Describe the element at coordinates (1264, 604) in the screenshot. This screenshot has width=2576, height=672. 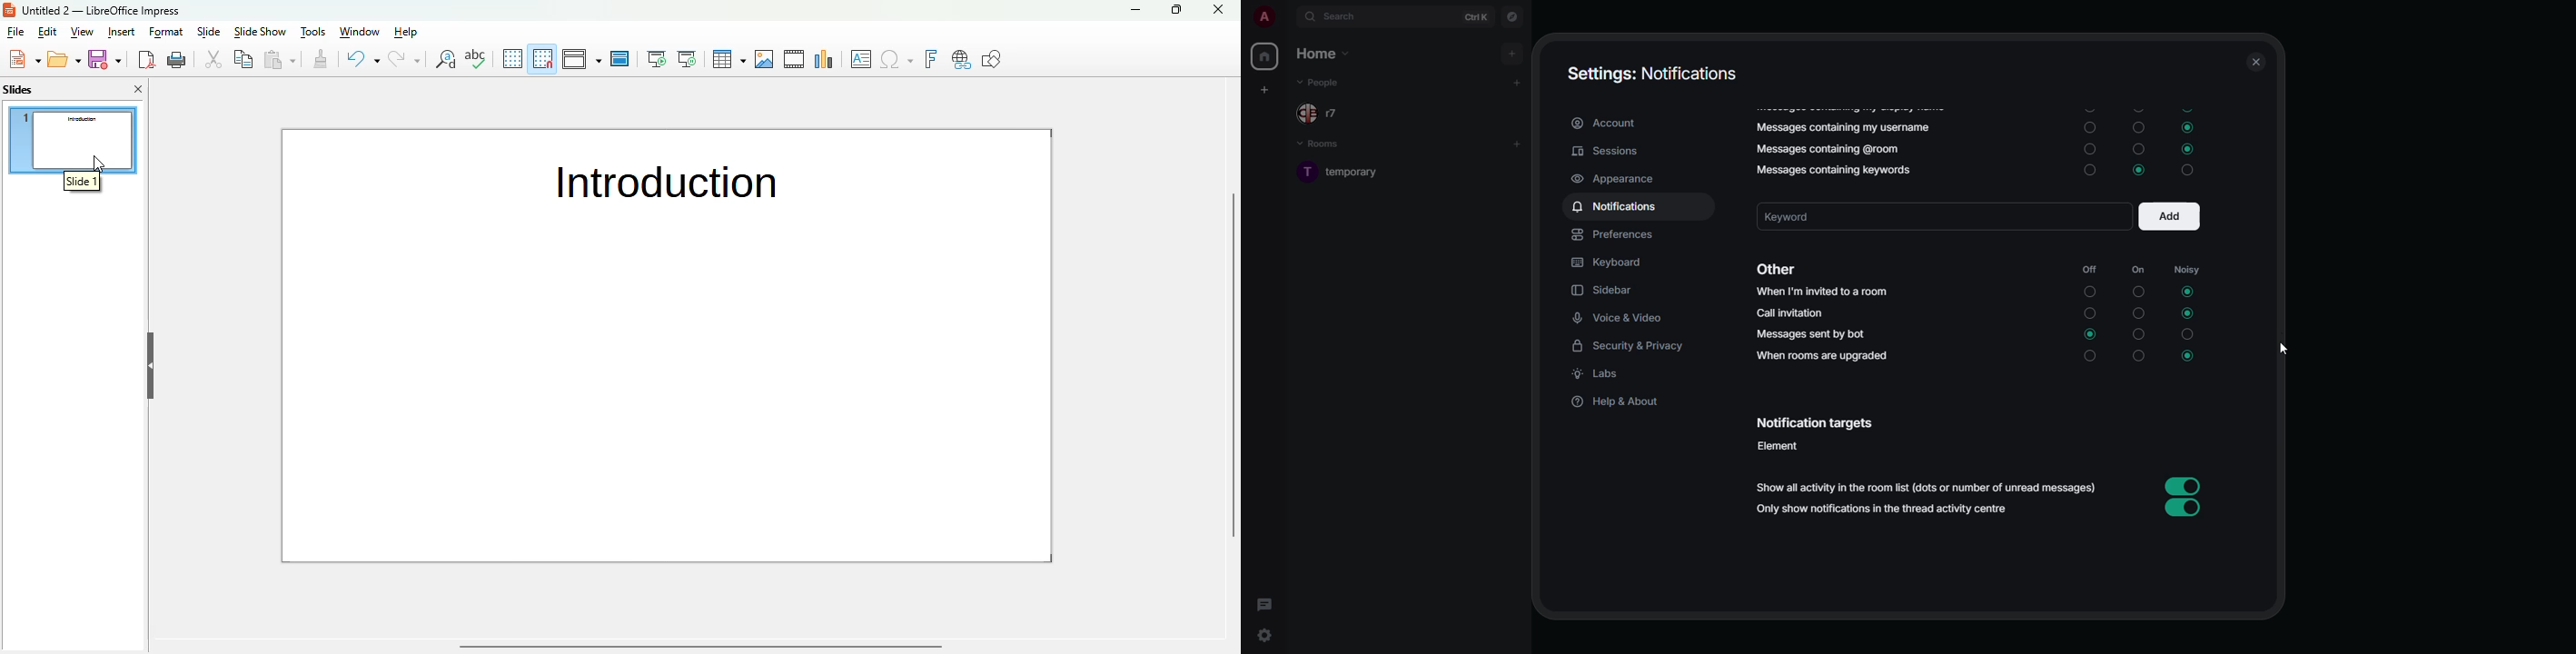
I see `threads` at that location.